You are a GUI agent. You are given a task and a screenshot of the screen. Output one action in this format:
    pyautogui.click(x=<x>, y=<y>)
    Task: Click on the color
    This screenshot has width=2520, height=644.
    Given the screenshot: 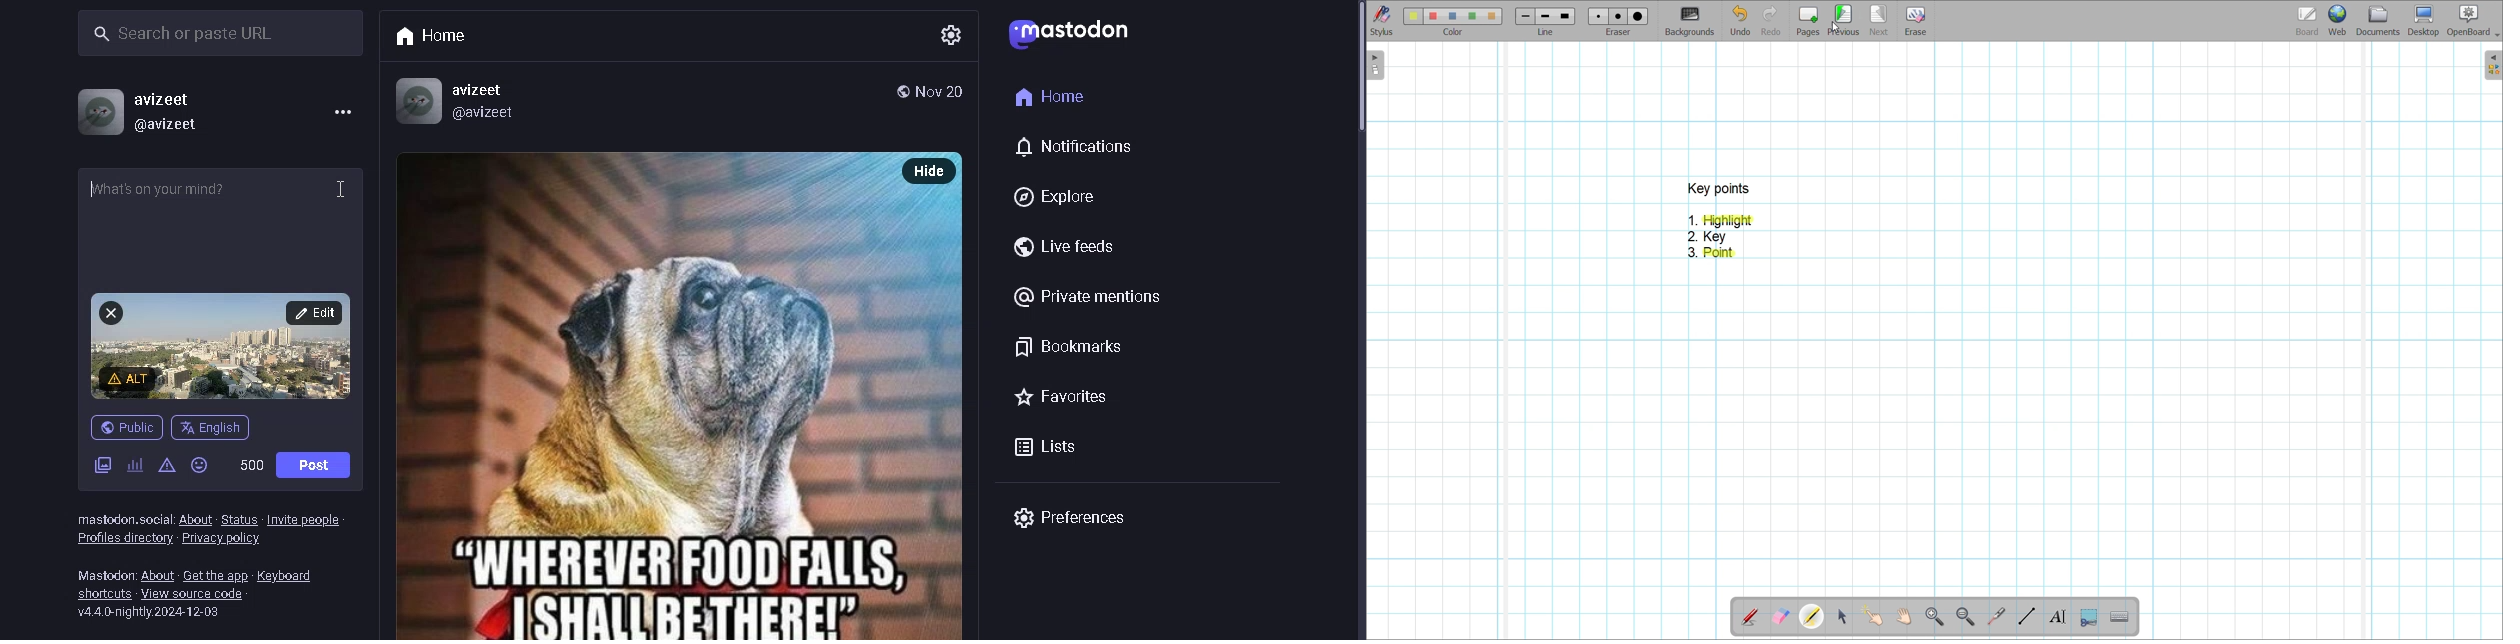 What is the action you would take?
    pyautogui.click(x=1450, y=32)
    